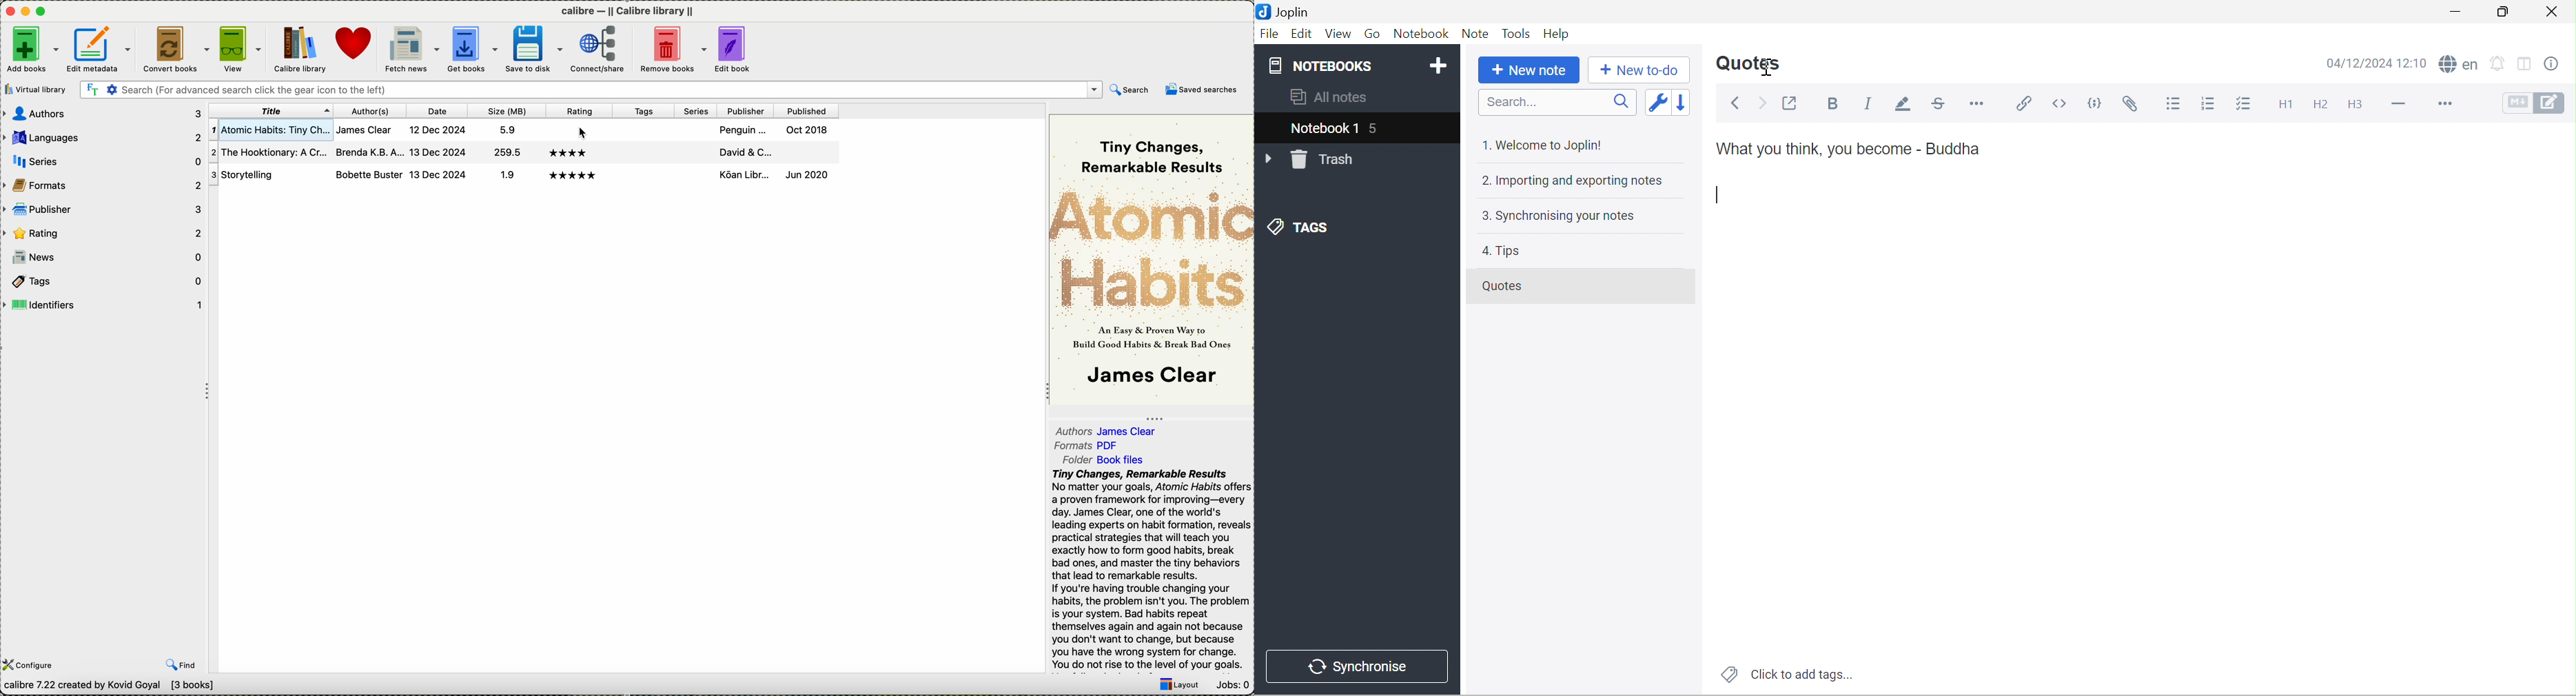 The width and height of the screenshot is (2576, 700). Describe the element at coordinates (643, 110) in the screenshot. I see `tags` at that location.